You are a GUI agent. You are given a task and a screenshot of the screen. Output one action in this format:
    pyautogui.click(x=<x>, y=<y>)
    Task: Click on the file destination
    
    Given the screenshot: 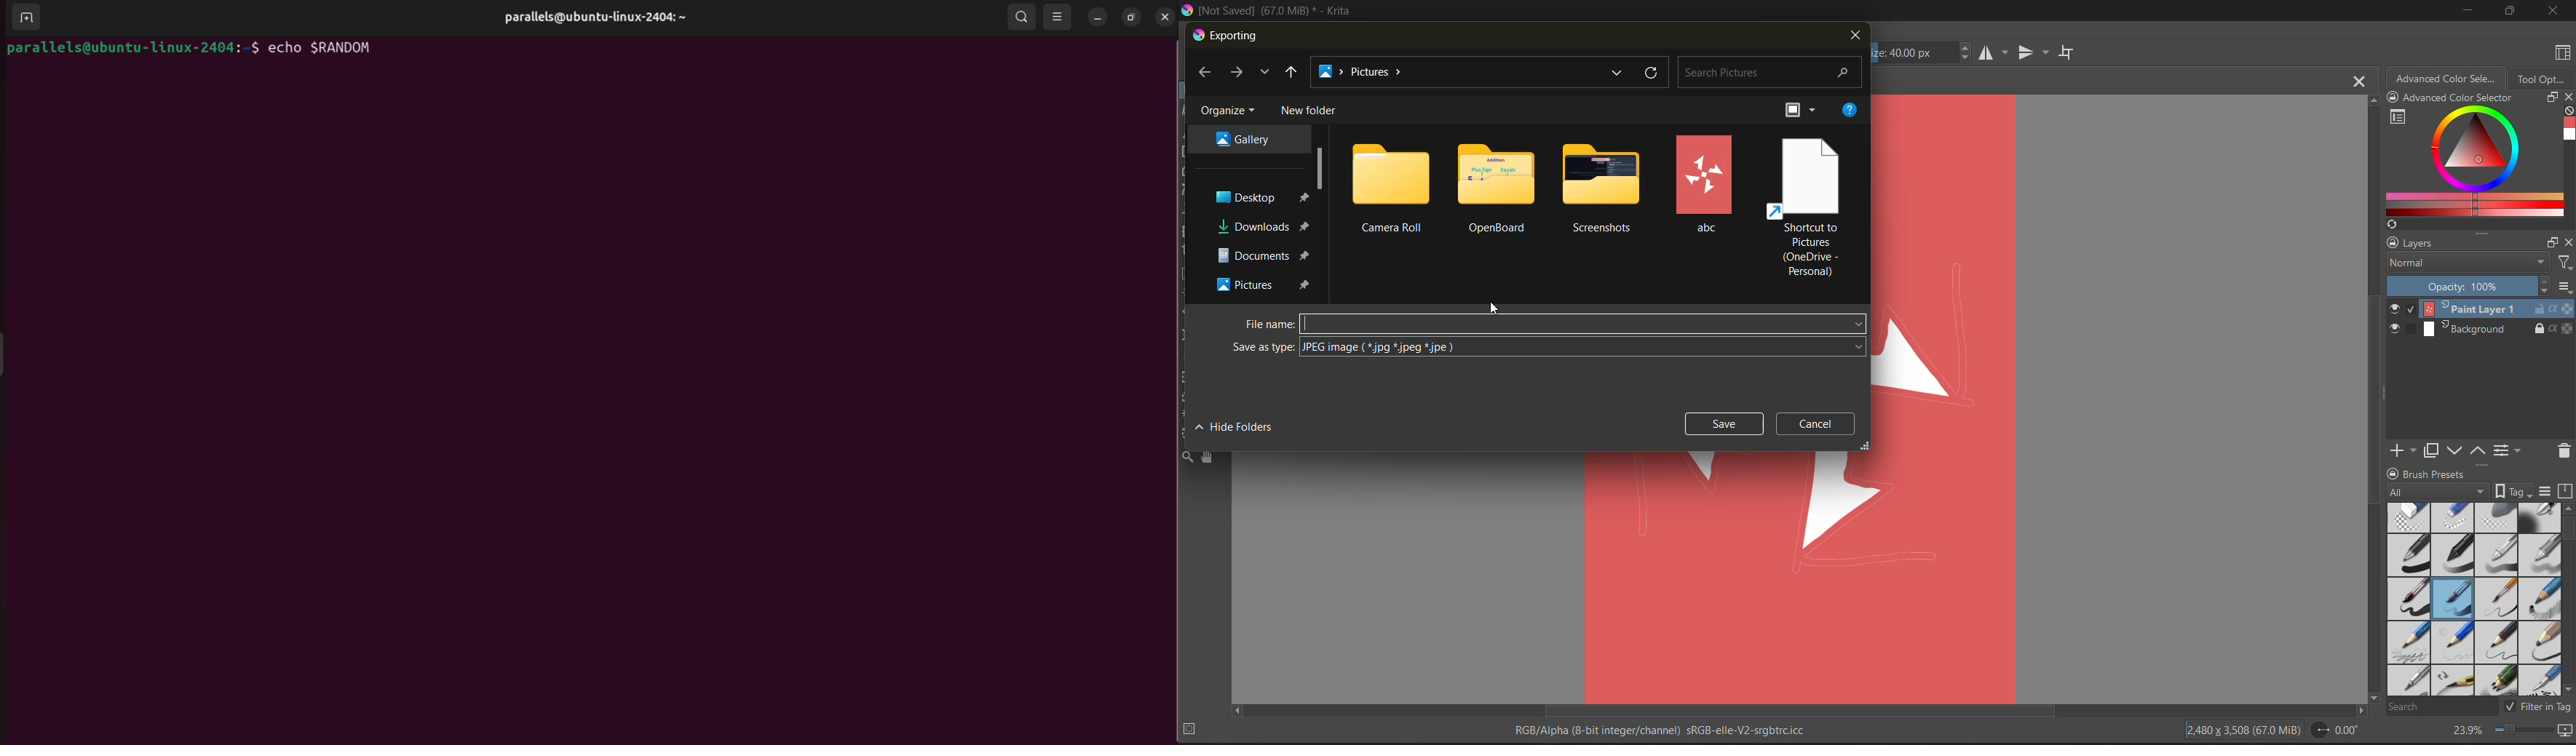 What is the action you would take?
    pyautogui.click(x=1264, y=227)
    